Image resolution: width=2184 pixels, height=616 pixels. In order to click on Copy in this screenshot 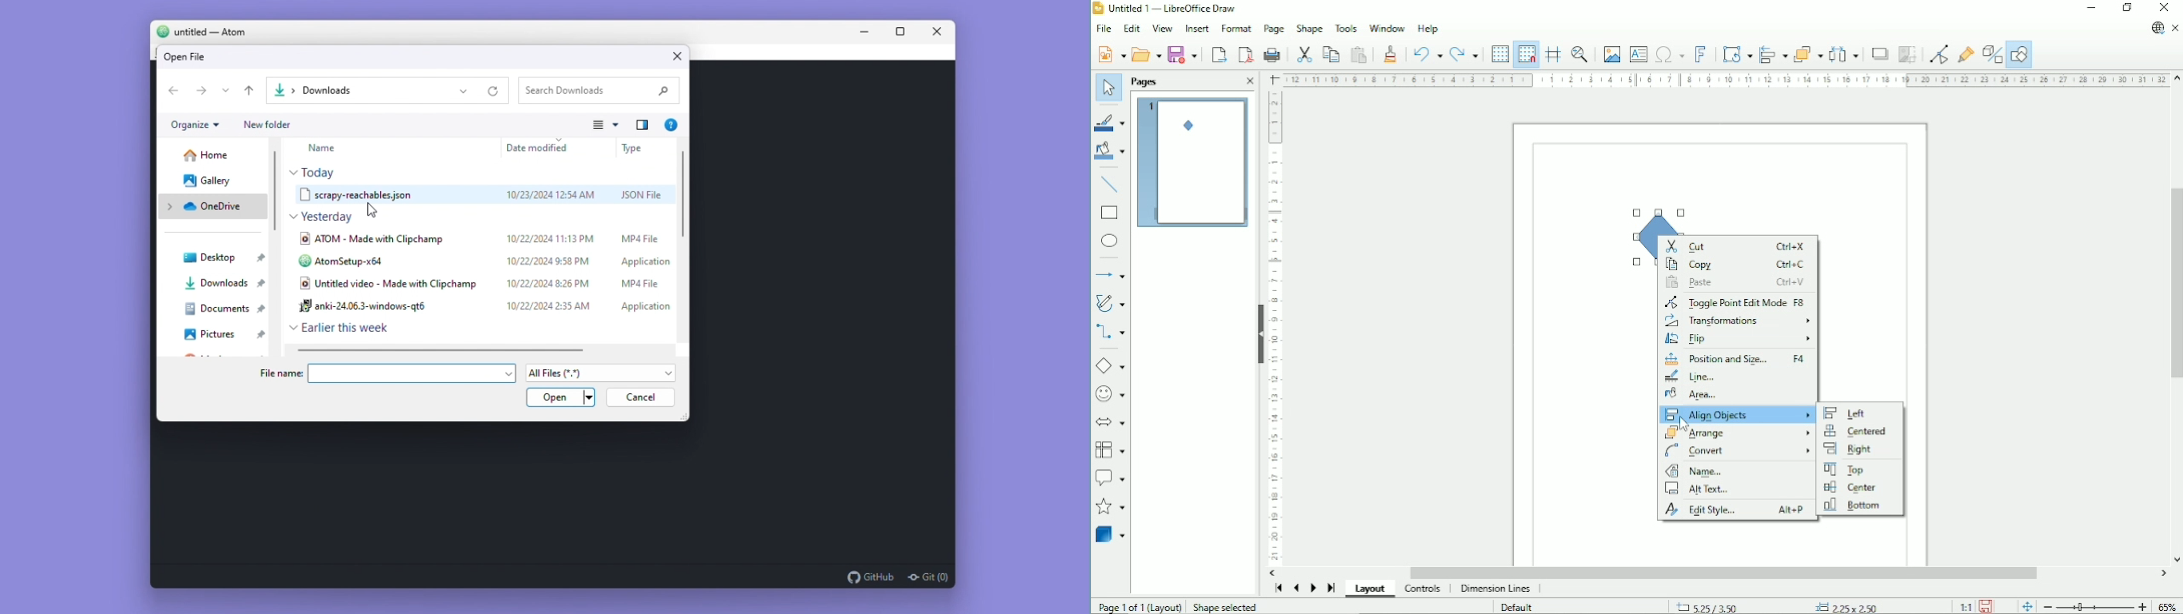, I will do `click(1332, 54)`.